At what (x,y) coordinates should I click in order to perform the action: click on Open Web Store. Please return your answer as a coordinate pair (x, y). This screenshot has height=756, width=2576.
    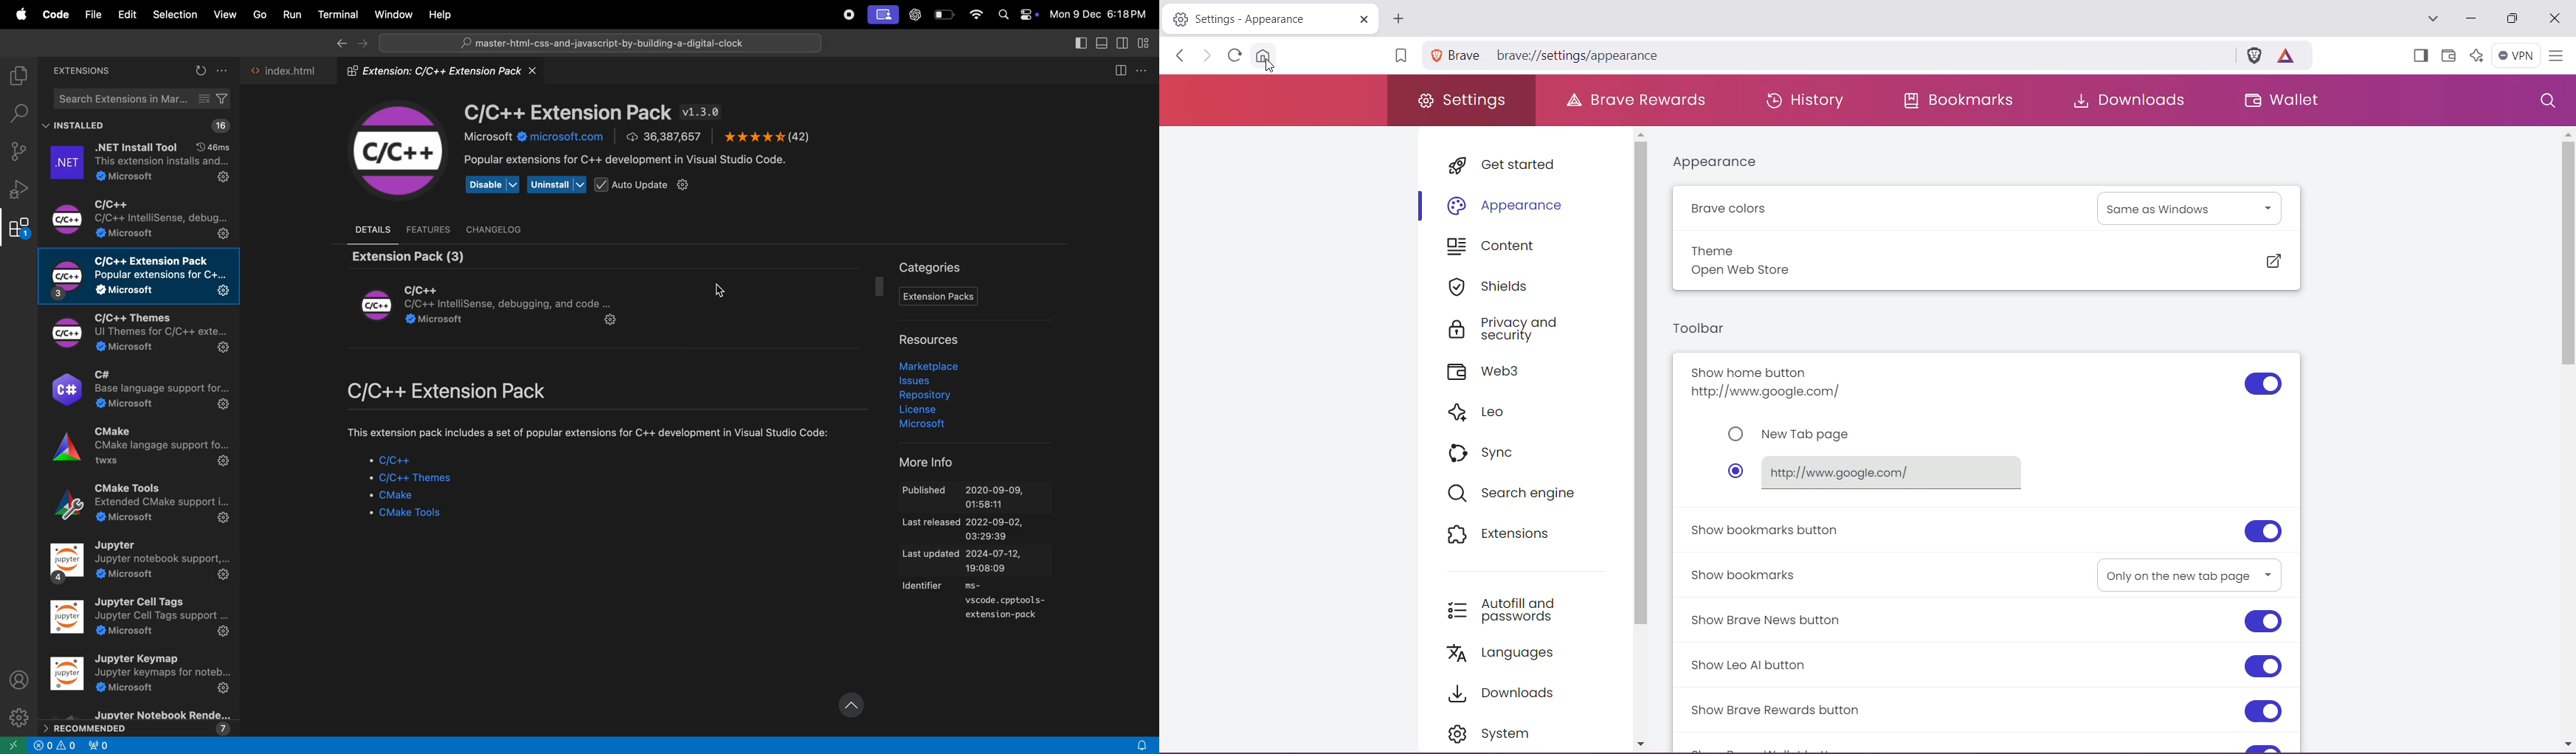
    Looking at the image, I should click on (1753, 272).